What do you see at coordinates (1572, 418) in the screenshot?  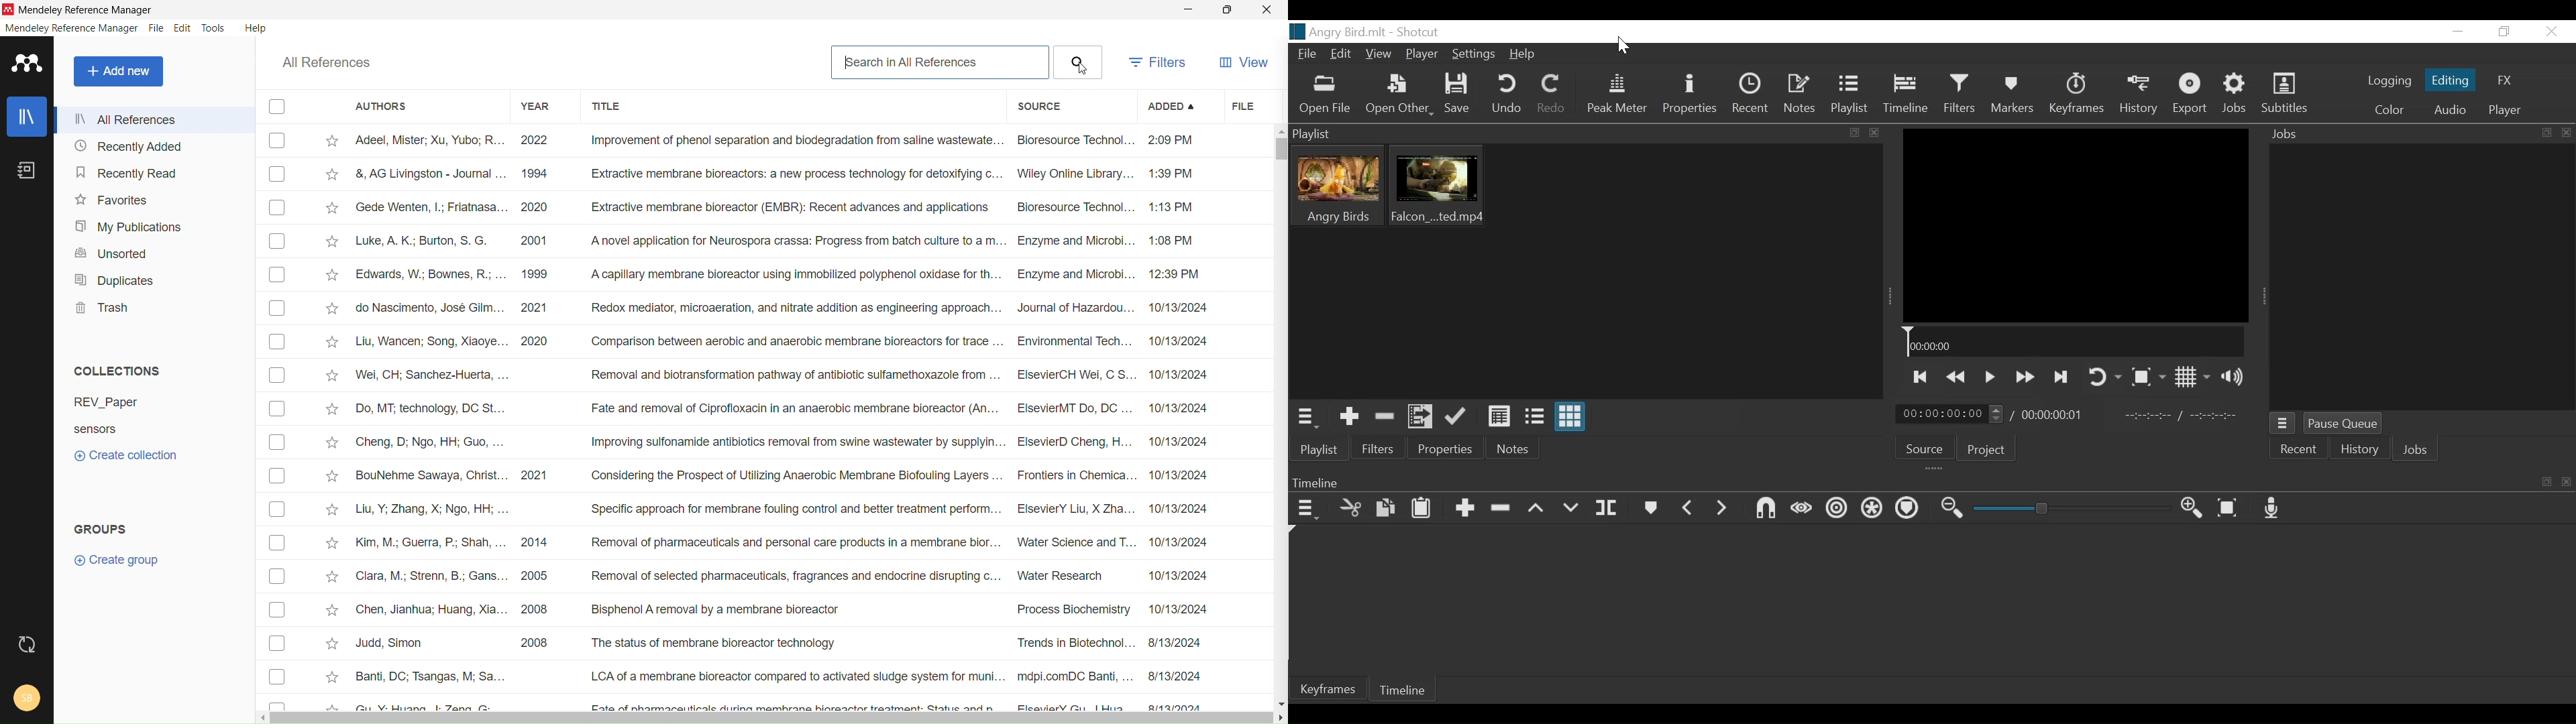 I see `View as icons` at bounding box center [1572, 418].